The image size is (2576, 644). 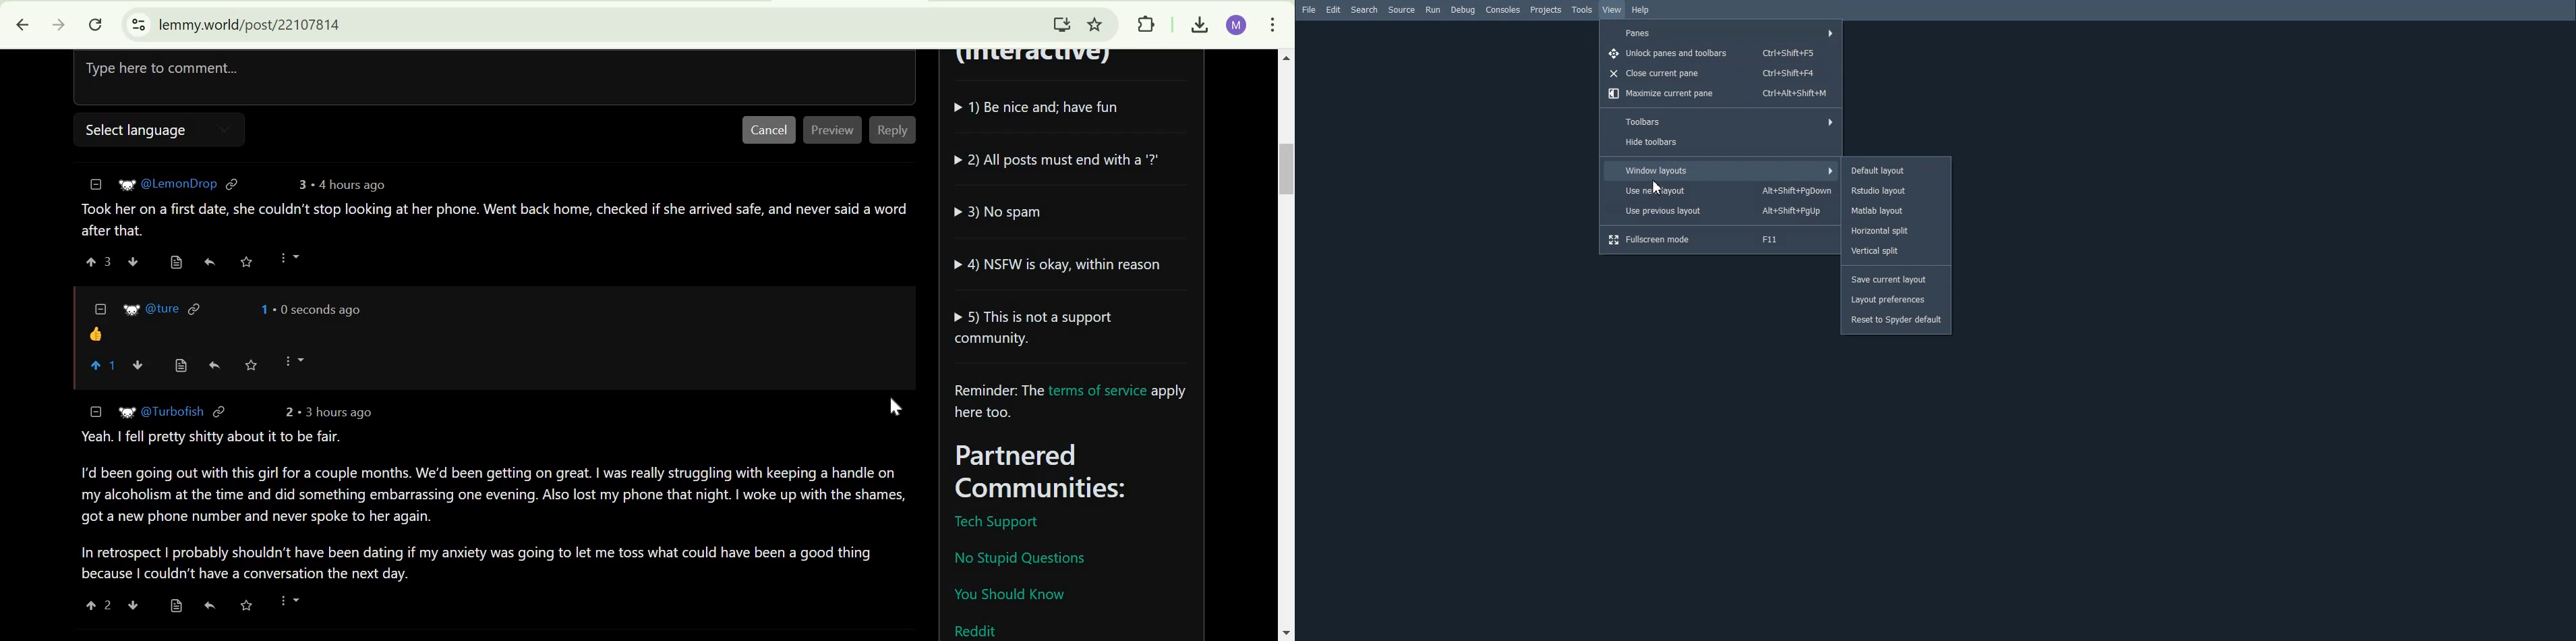 What do you see at coordinates (1611, 10) in the screenshot?
I see `View` at bounding box center [1611, 10].